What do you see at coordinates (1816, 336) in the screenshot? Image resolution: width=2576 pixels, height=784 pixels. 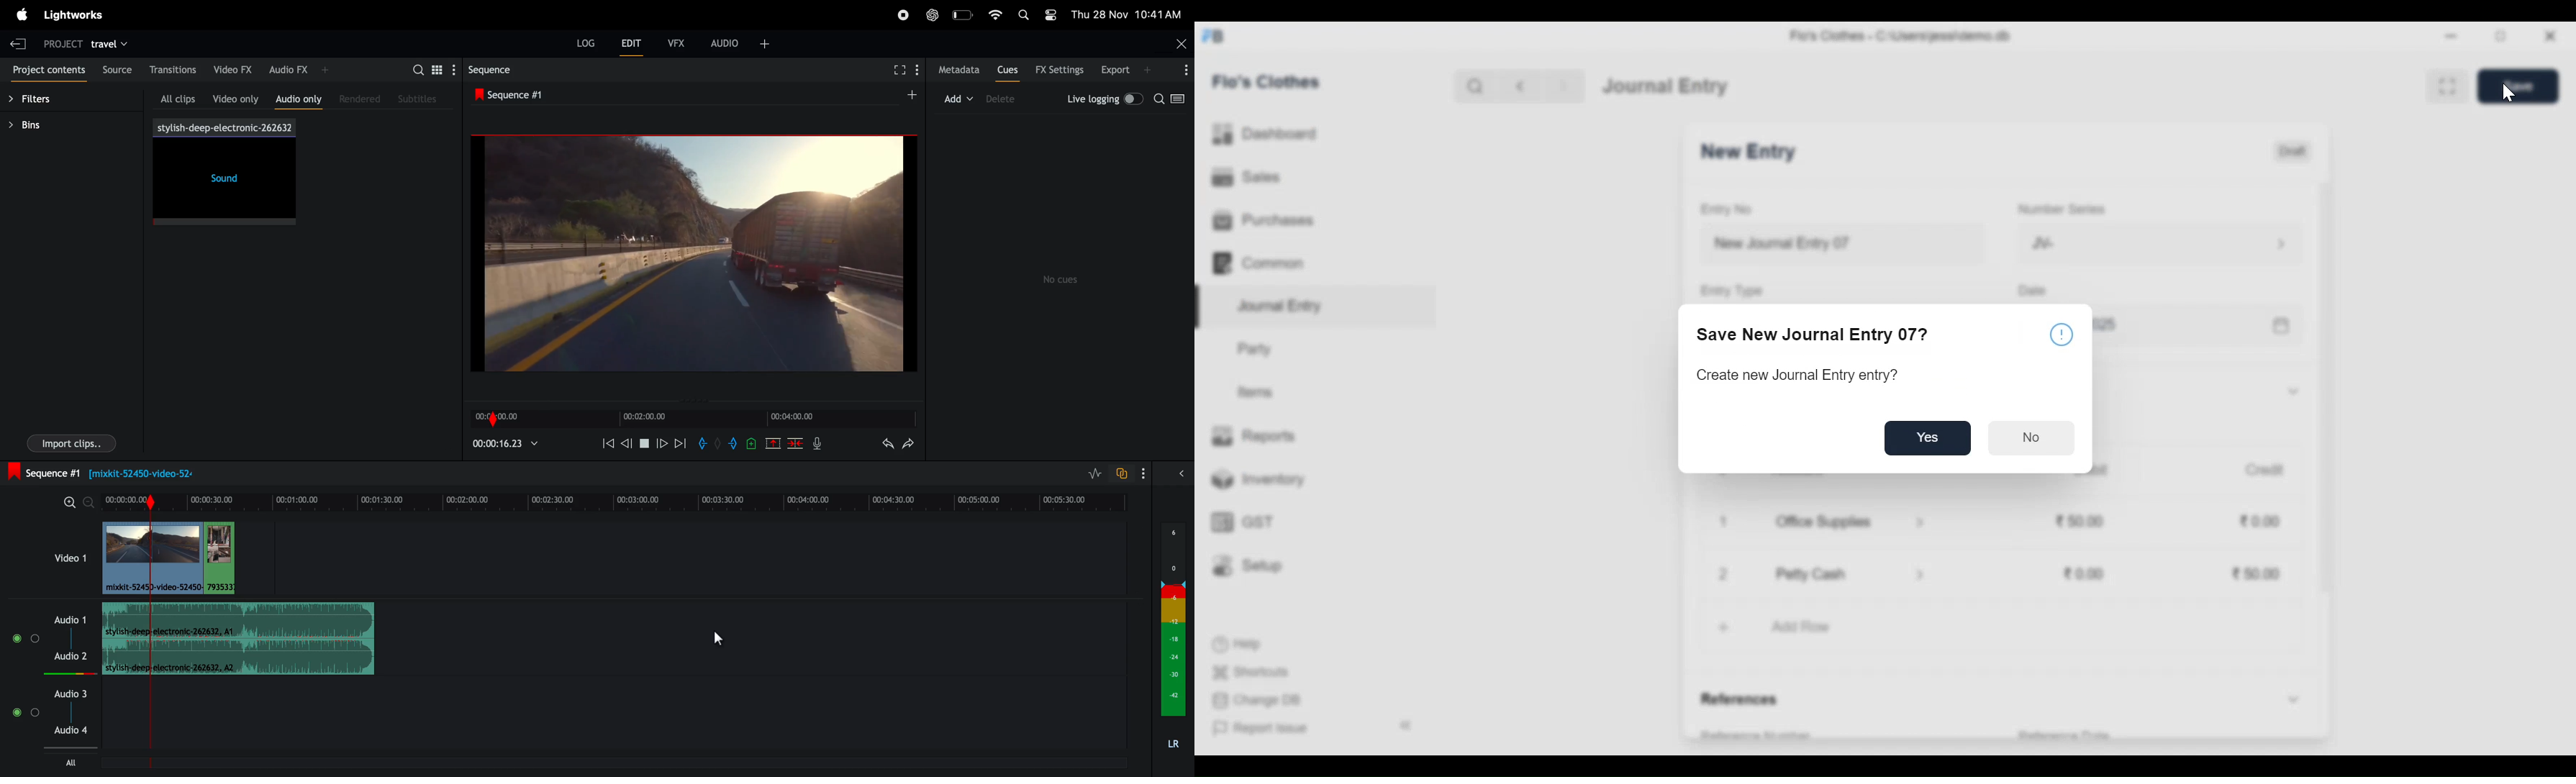 I see `Save New Journal Entry 07?` at bounding box center [1816, 336].